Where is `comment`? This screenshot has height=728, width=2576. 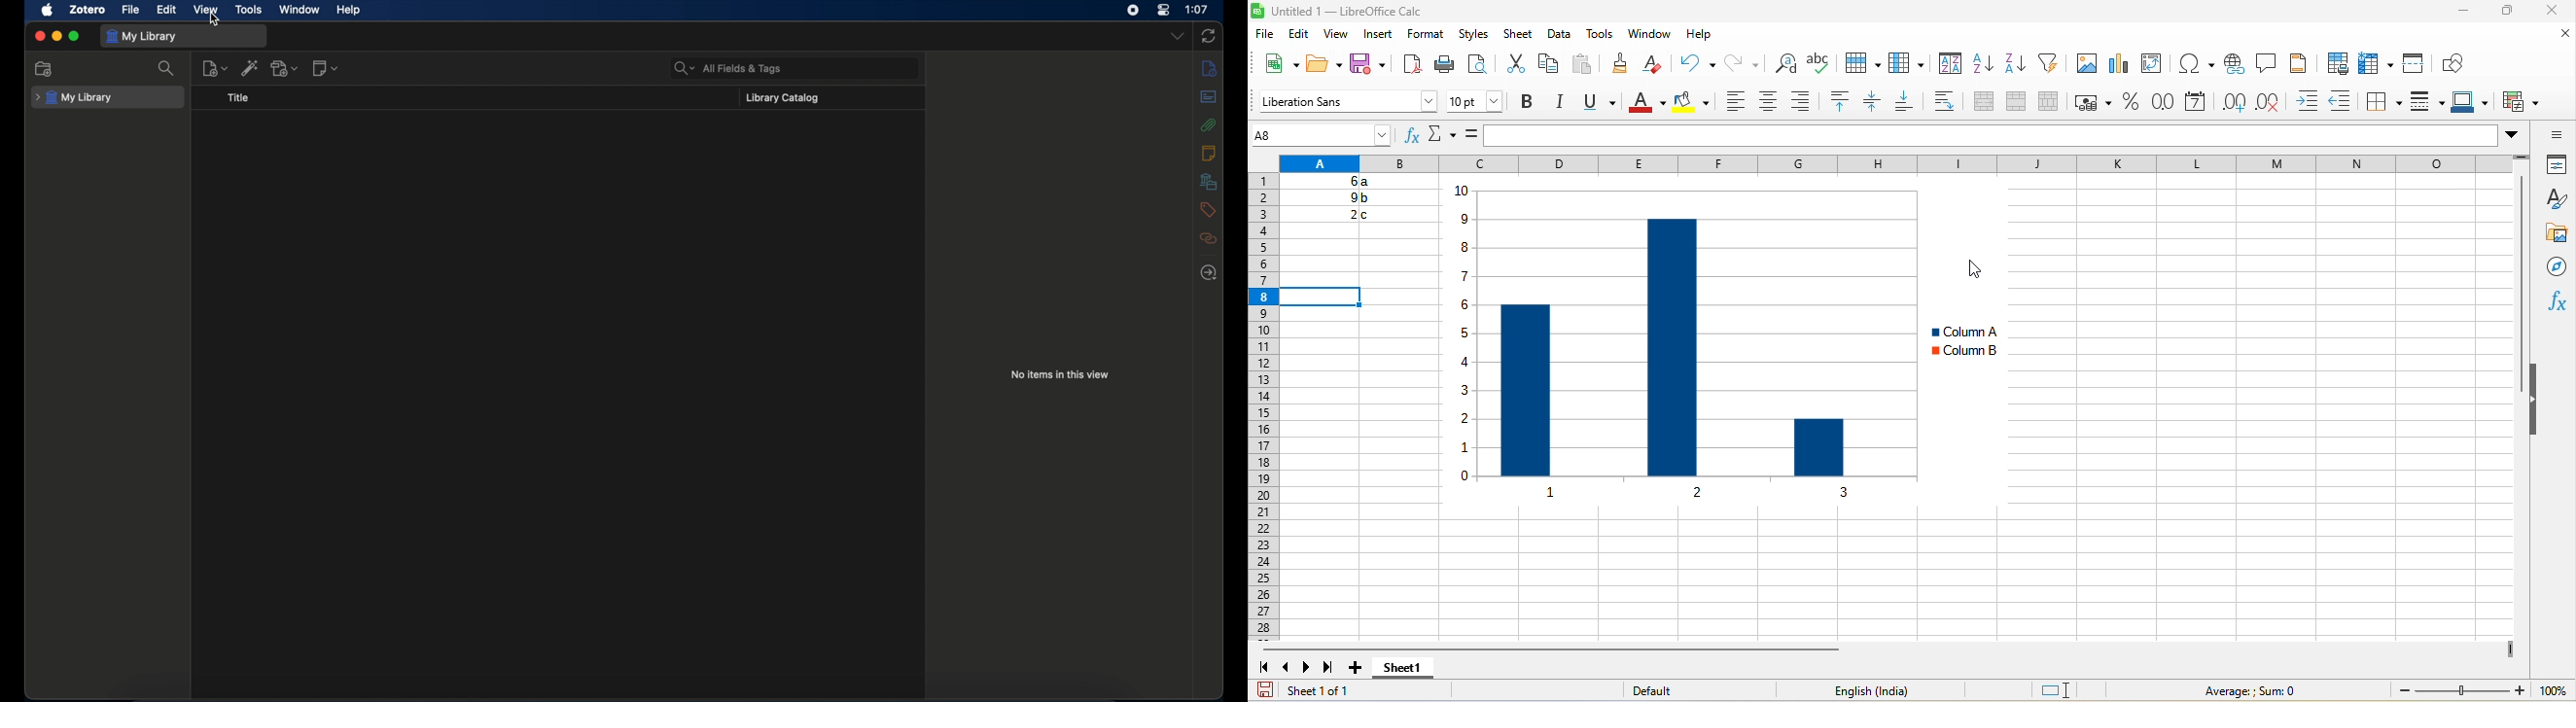 comment is located at coordinates (2268, 62).